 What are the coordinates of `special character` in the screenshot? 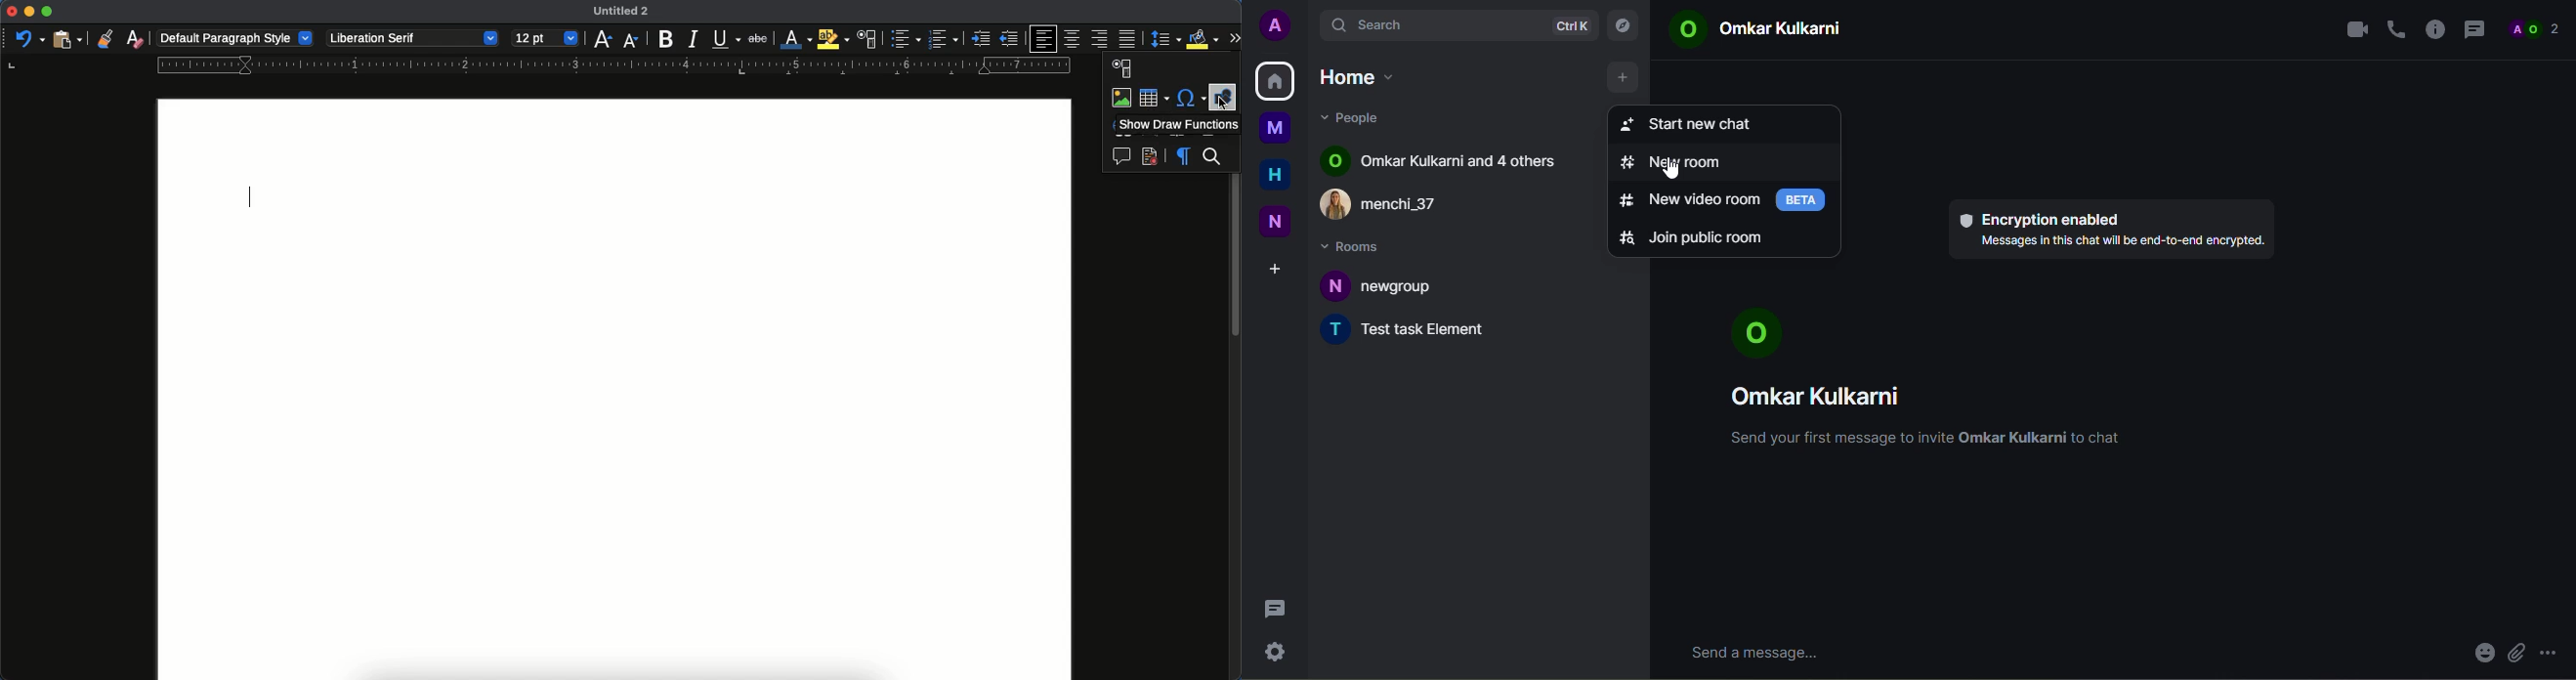 It's located at (1192, 98).